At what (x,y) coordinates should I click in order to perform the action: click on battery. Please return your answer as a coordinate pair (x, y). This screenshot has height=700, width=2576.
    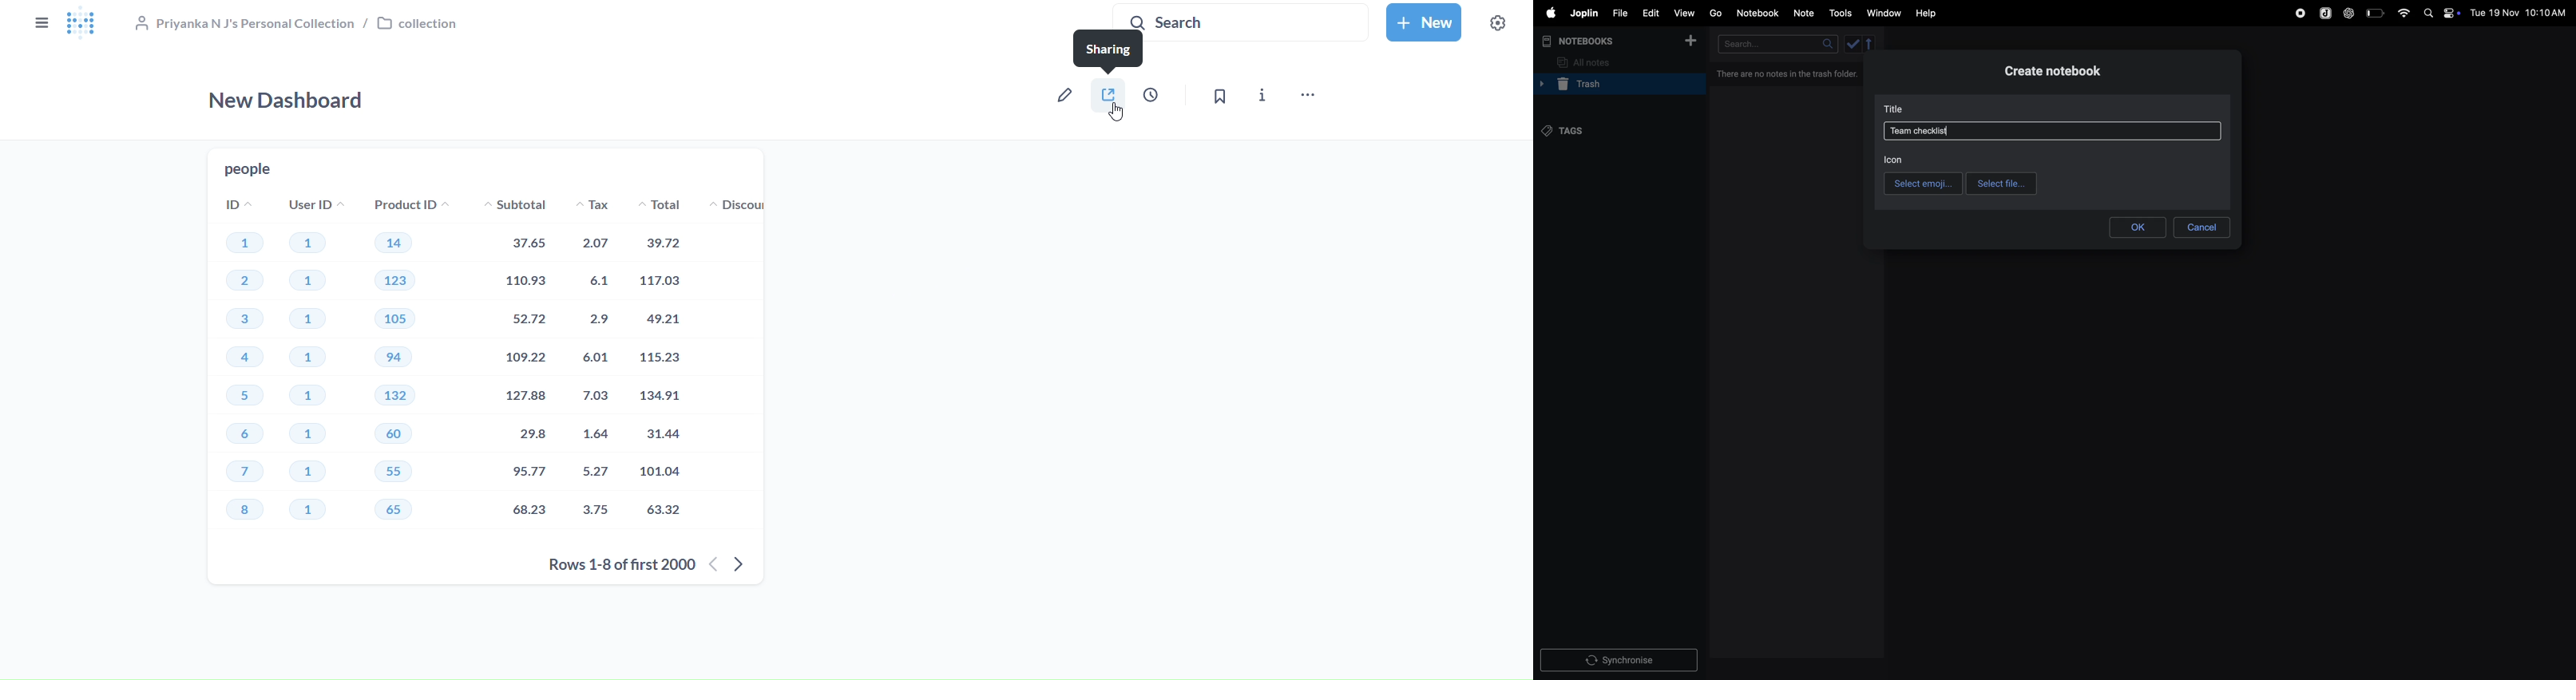
    Looking at the image, I should click on (2375, 13).